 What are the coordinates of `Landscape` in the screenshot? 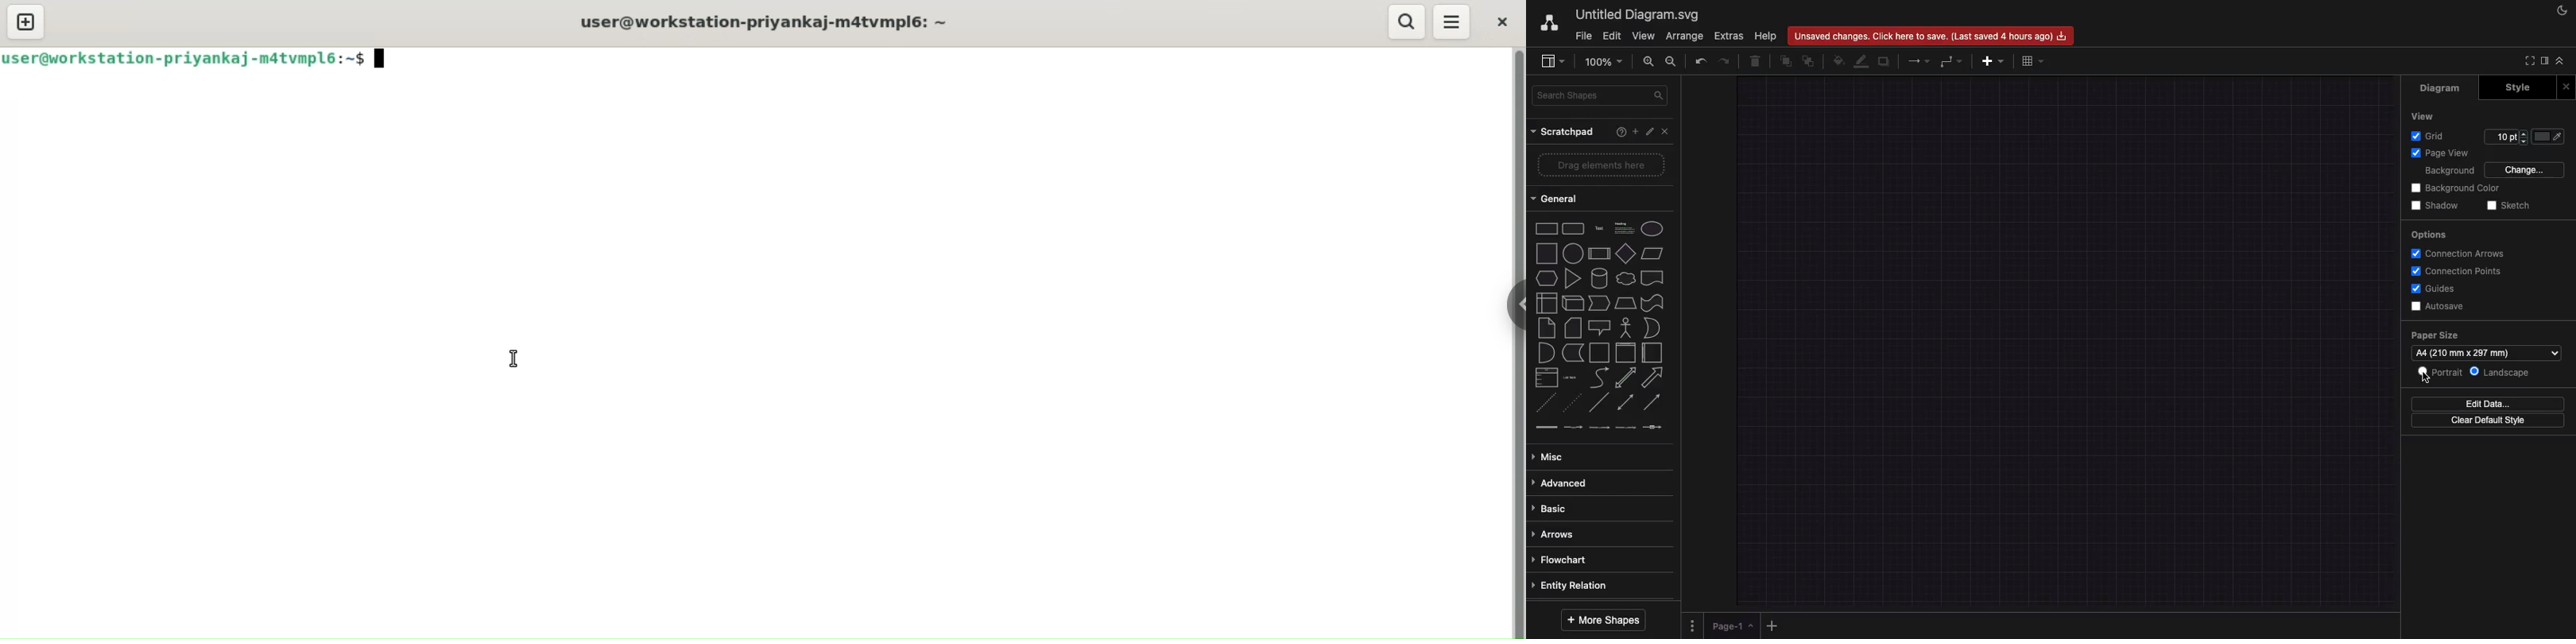 It's located at (2504, 374).